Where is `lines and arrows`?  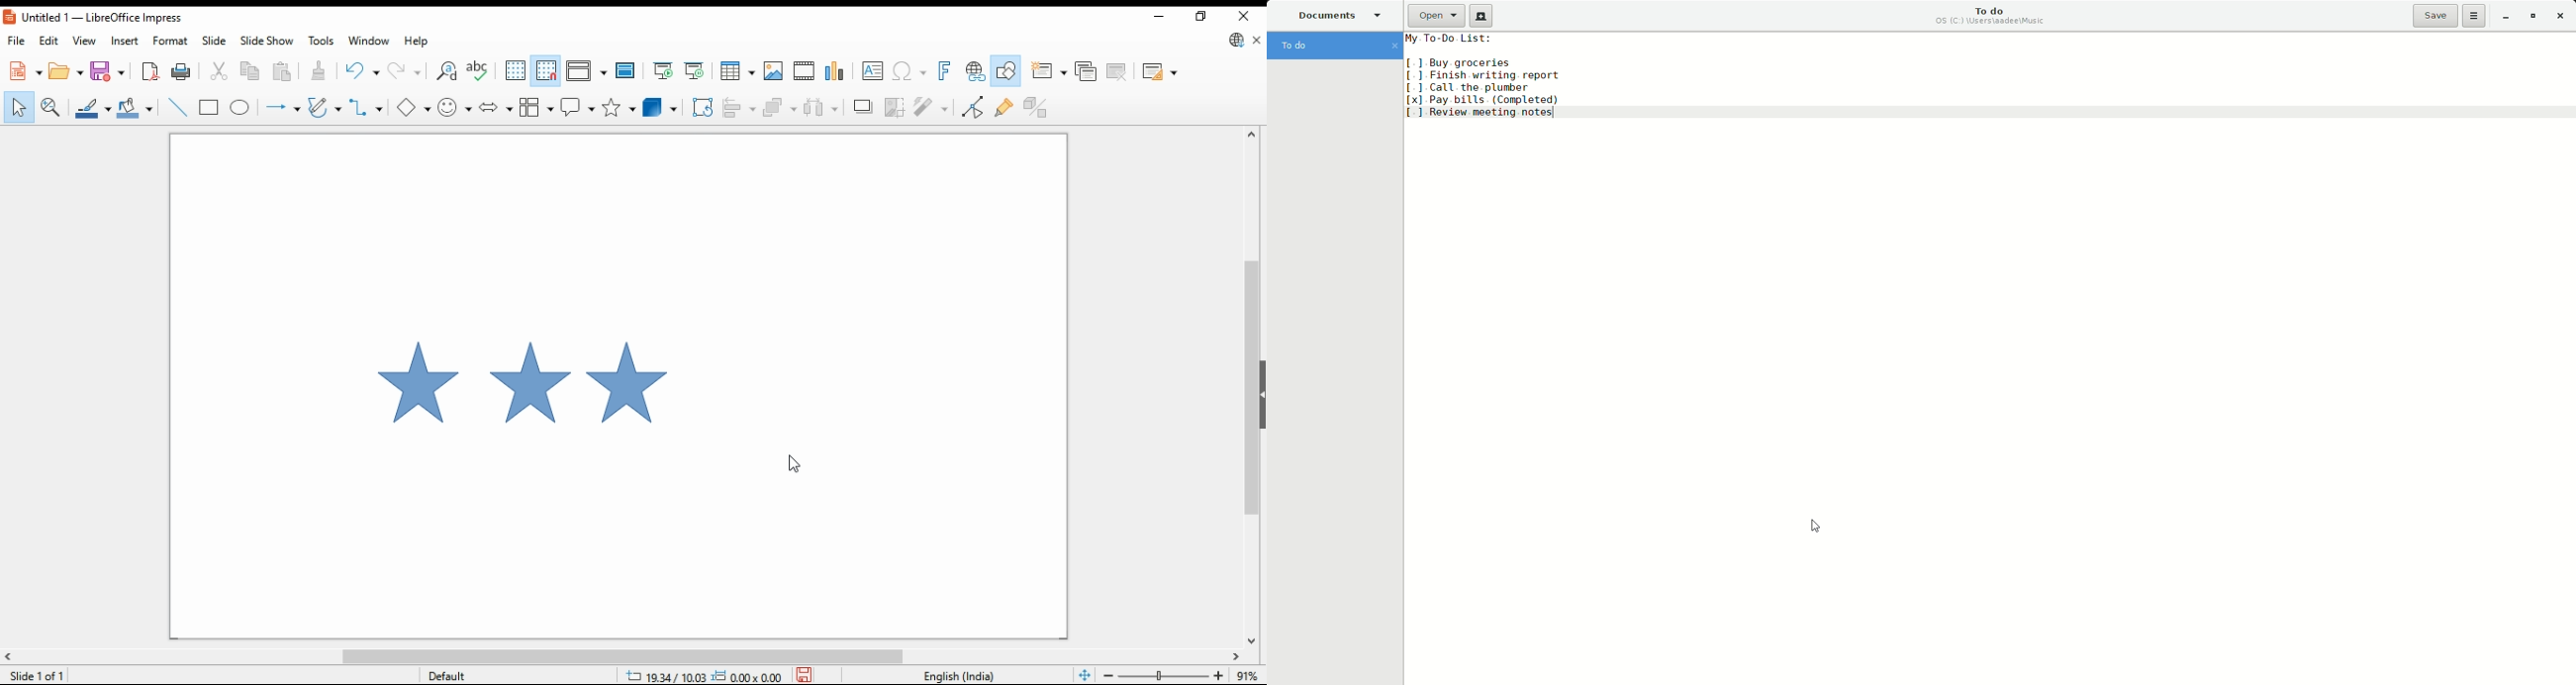 lines and arrows is located at coordinates (283, 107).